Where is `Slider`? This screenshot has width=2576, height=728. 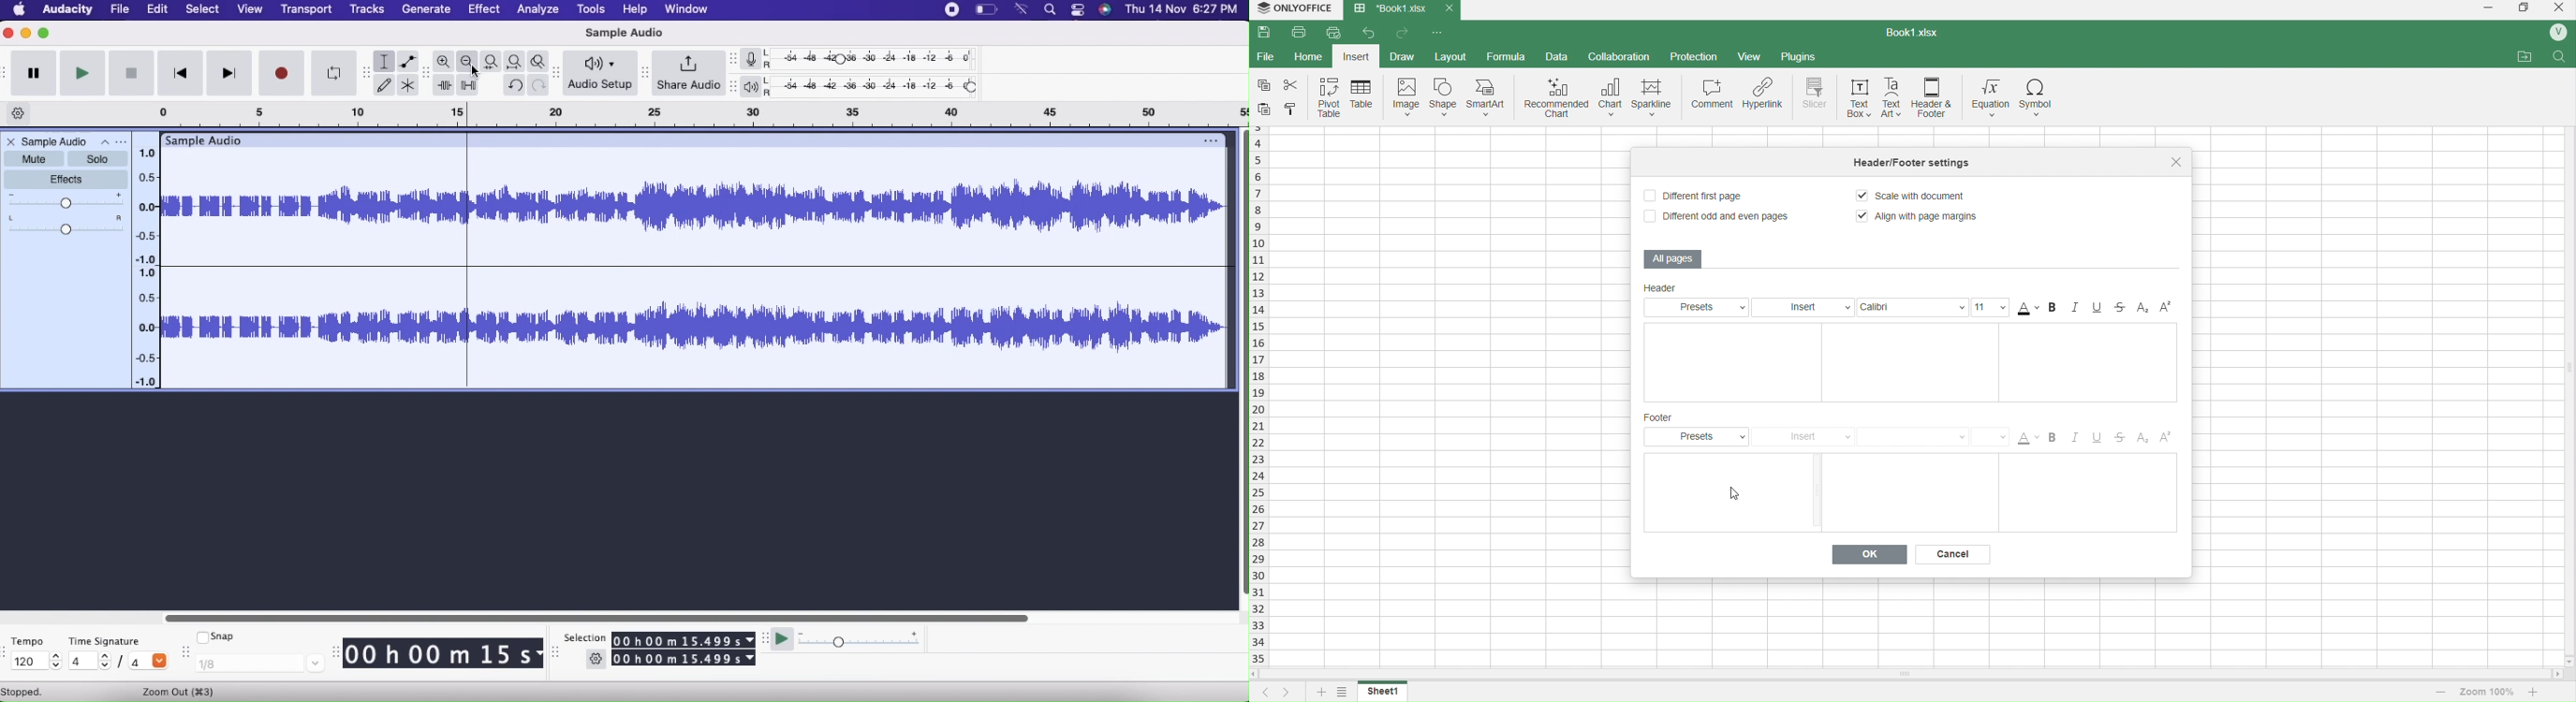
Slider is located at coordinates (589, 615).